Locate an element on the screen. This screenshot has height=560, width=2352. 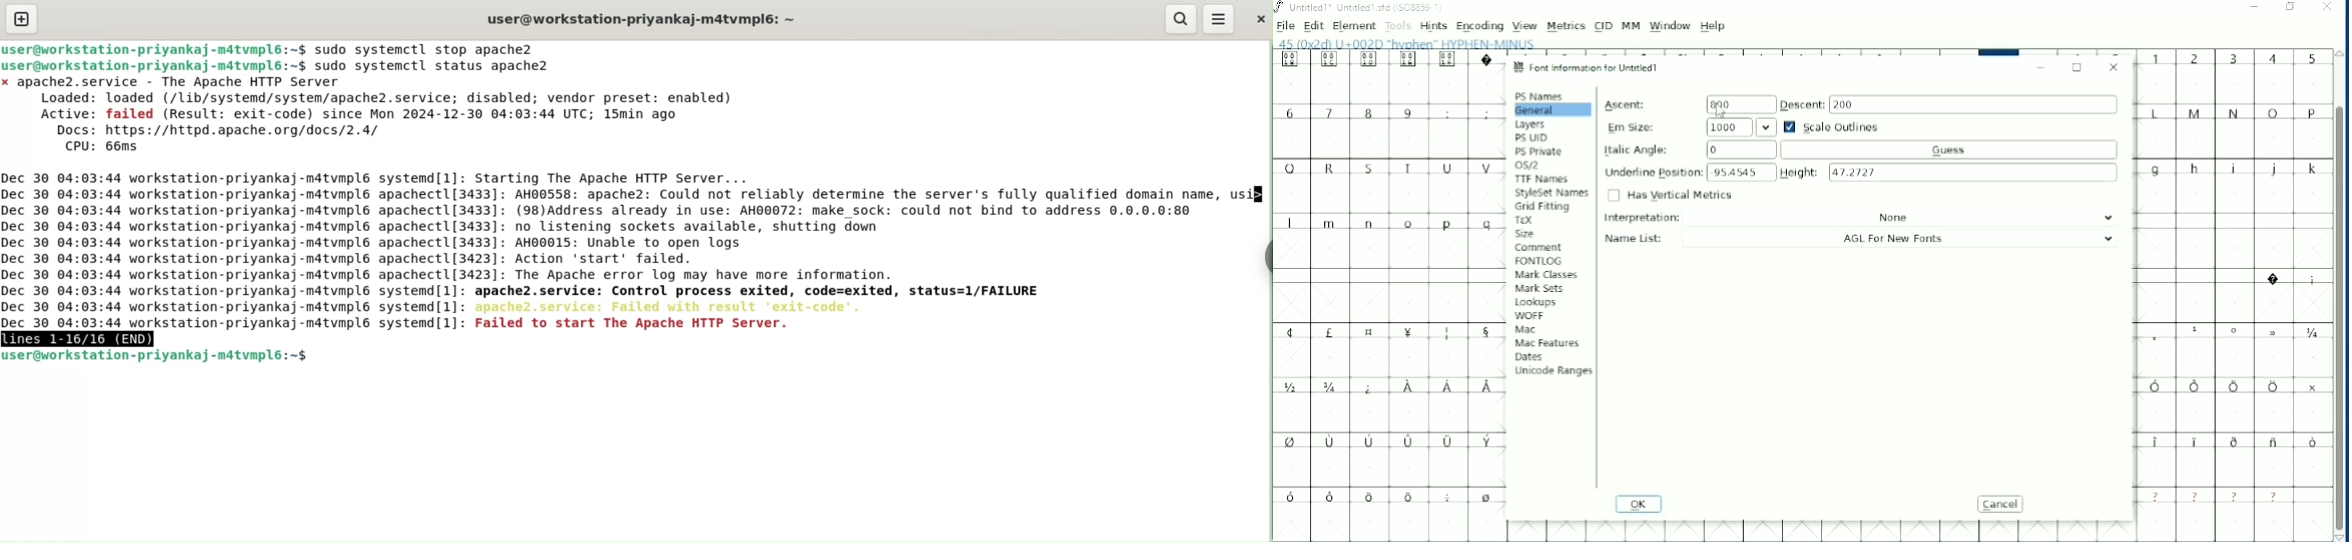
Metrics is located at coordinates (1565, 26).